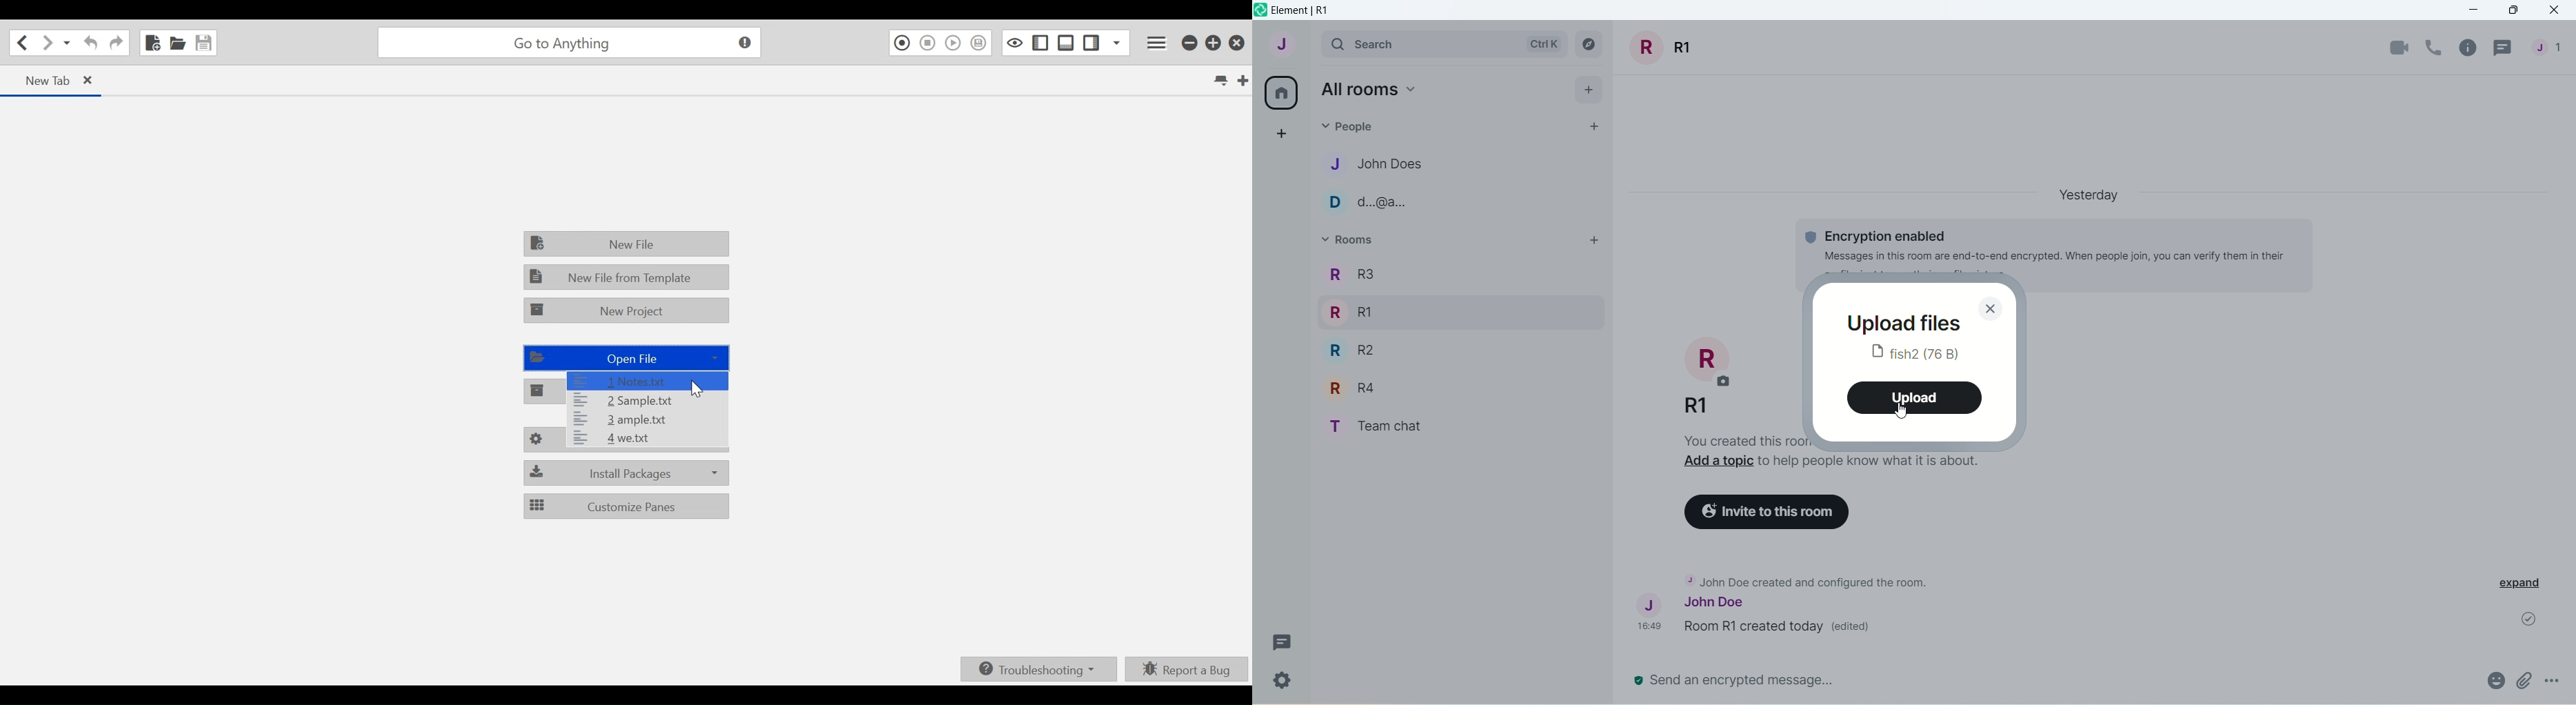  Describe the element at coordinates (1594, 241) in the screenshot. I see `add` at that location.